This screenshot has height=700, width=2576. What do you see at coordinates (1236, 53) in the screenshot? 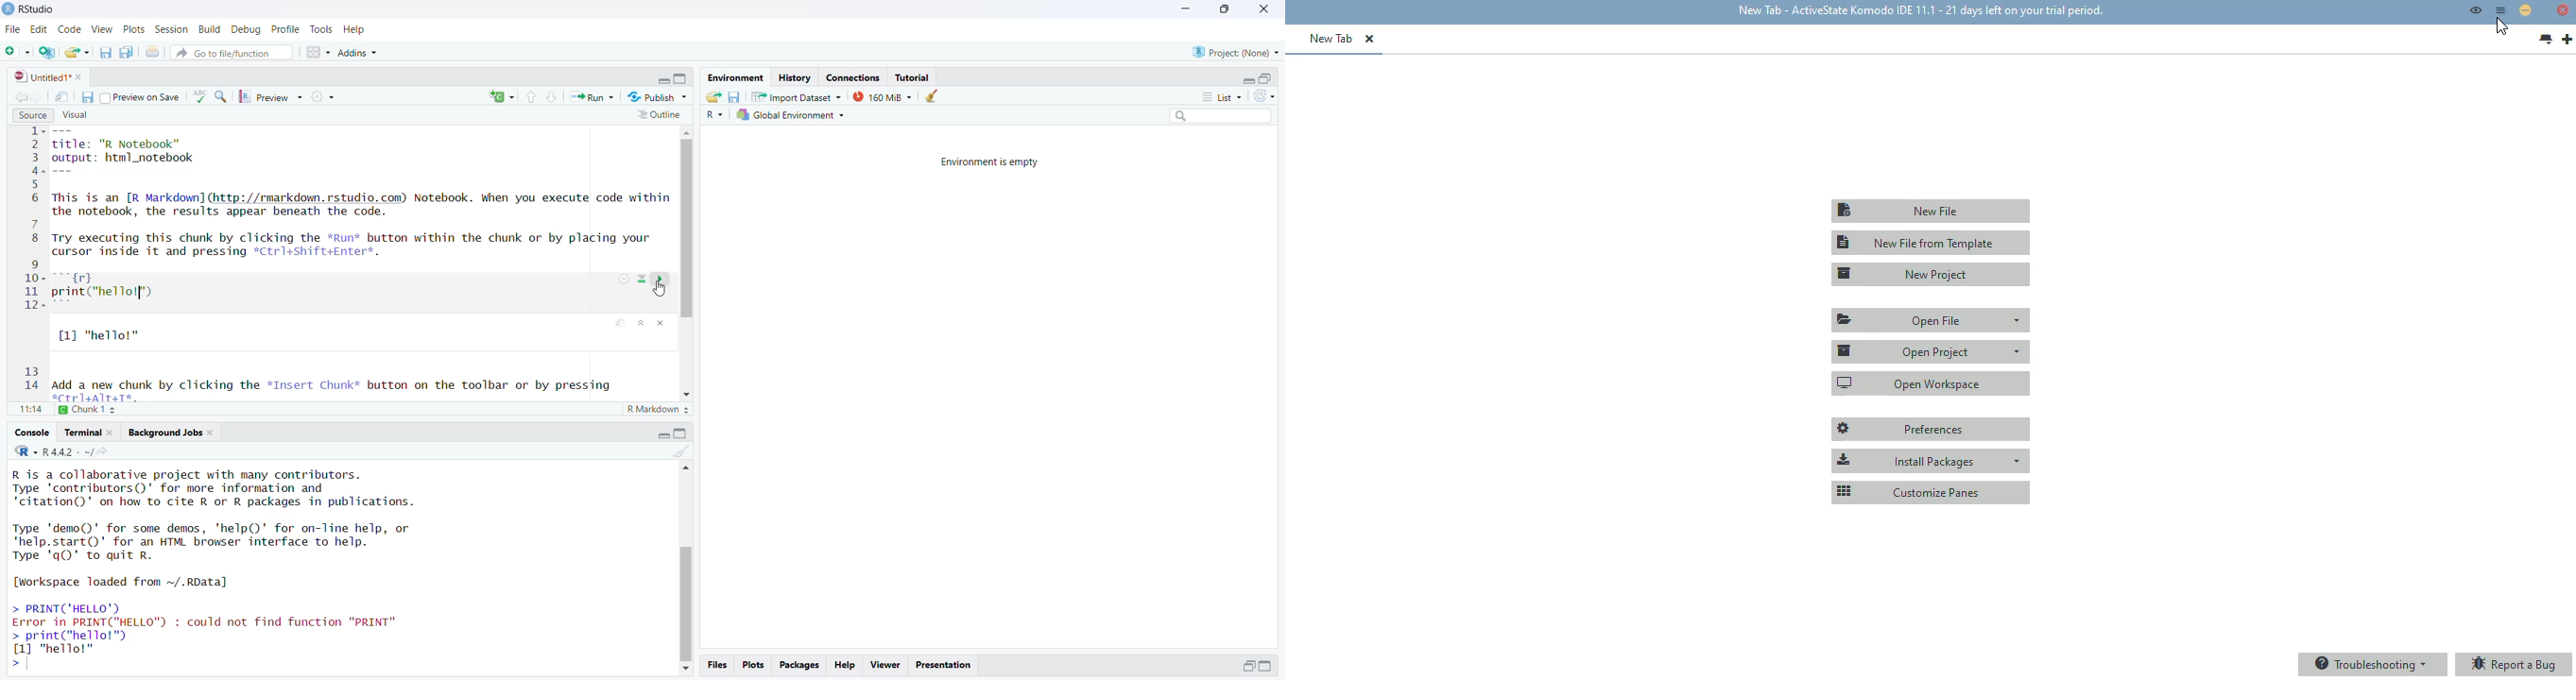
I see `project(None)` at bounding box center [1236, 53].